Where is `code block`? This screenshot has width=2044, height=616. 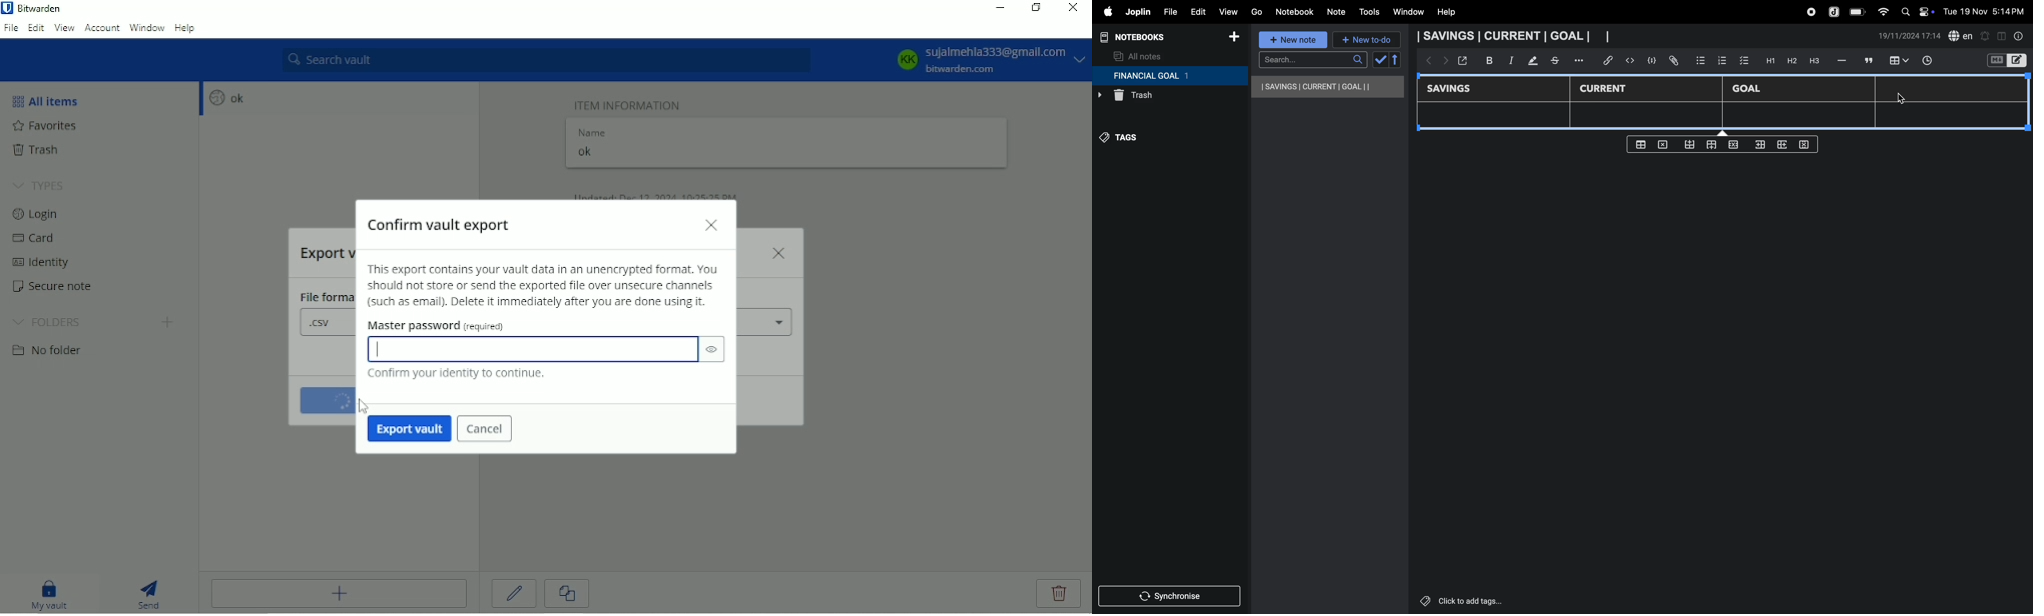 code block is located at coordinates (1649, 60).